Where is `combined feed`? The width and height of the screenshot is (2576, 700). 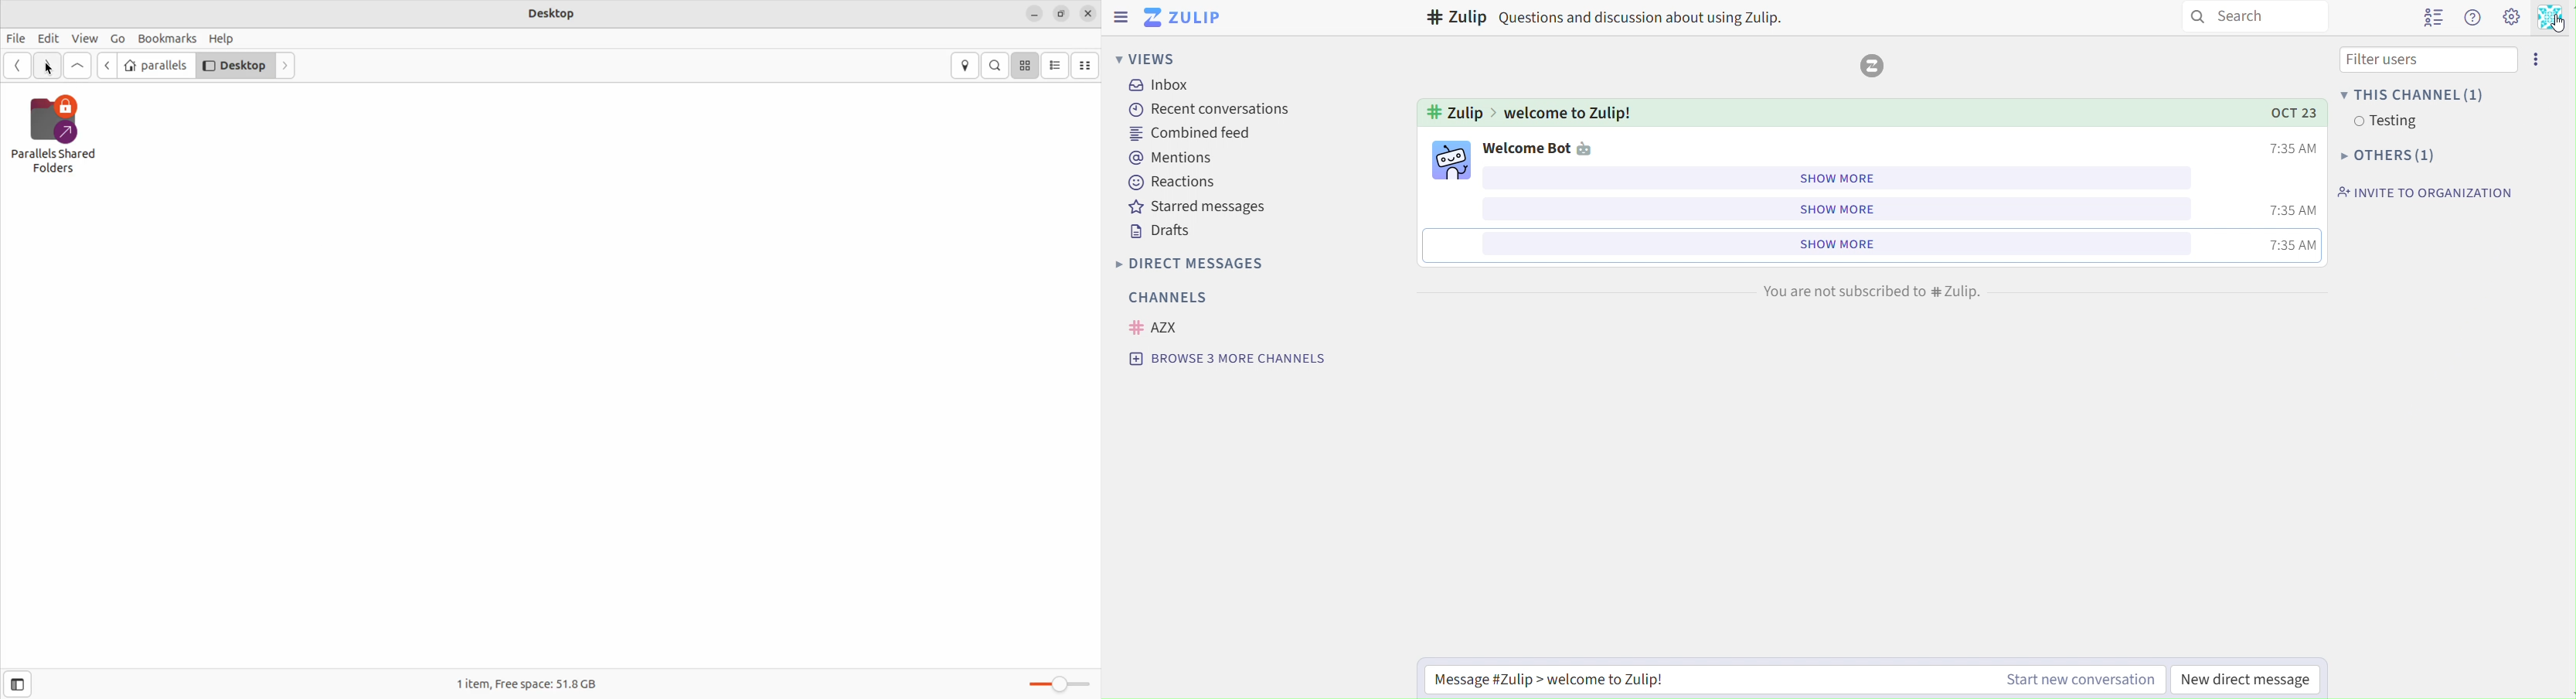
combined feed is located at coordinates (1193, 134).